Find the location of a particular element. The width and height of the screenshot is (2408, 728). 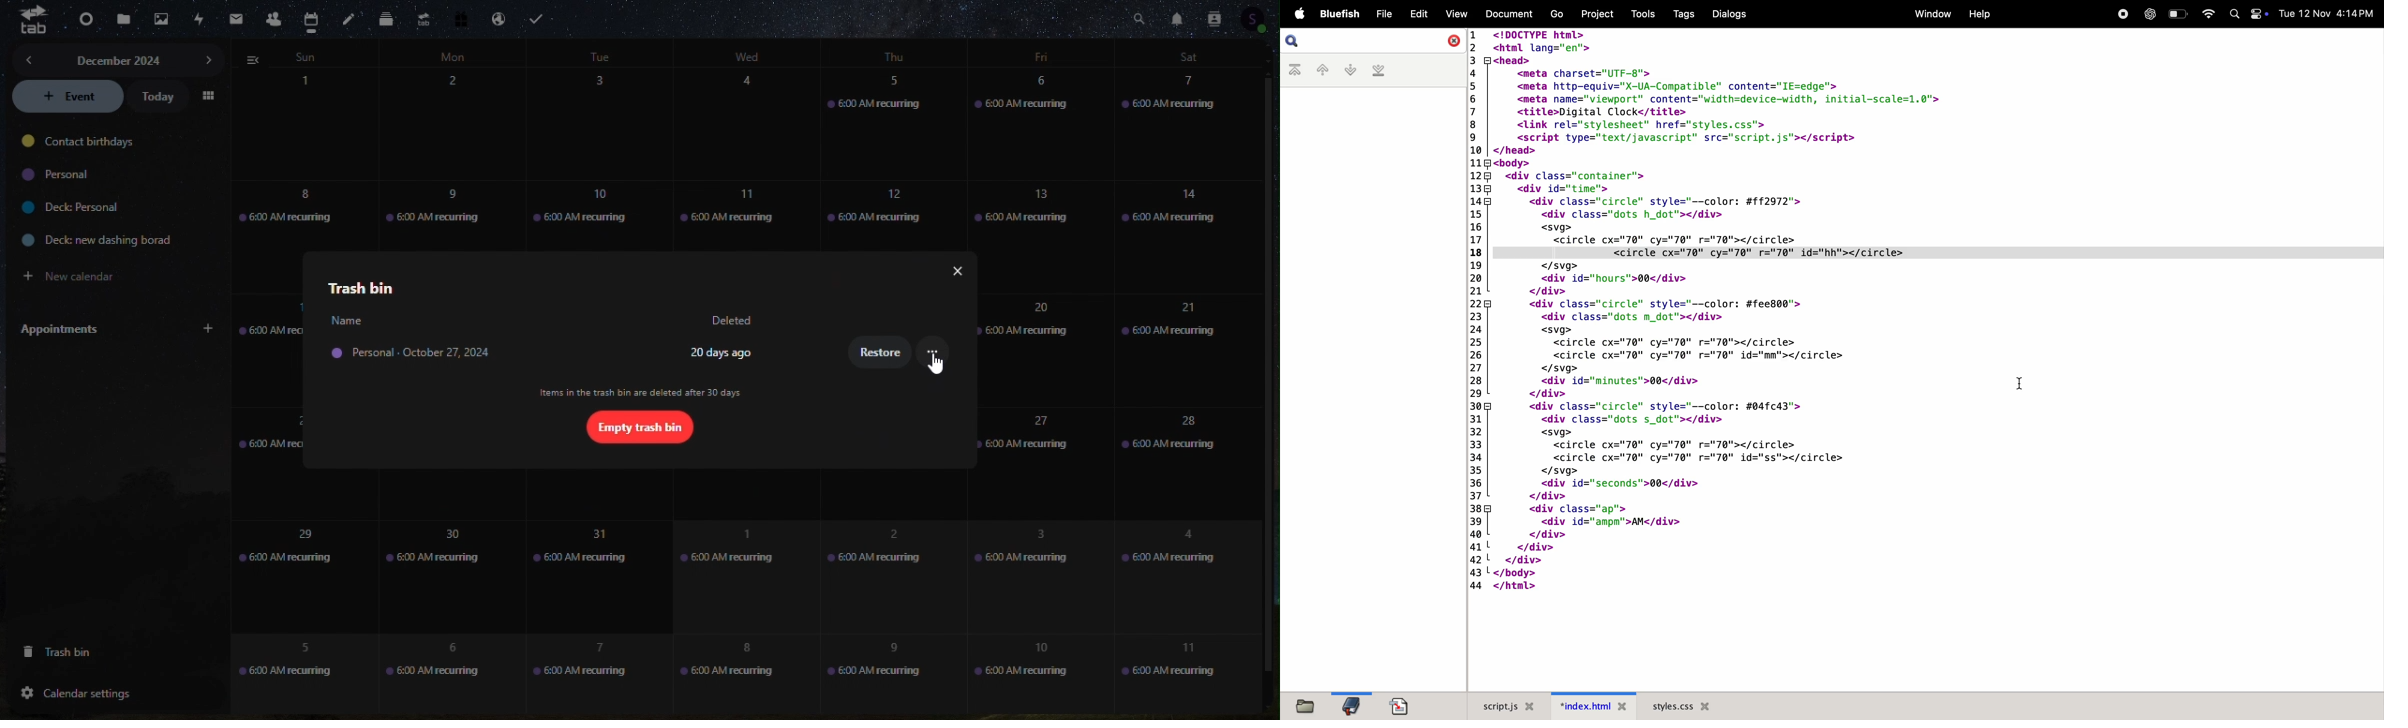

more options is located at coordinates (933, 353).